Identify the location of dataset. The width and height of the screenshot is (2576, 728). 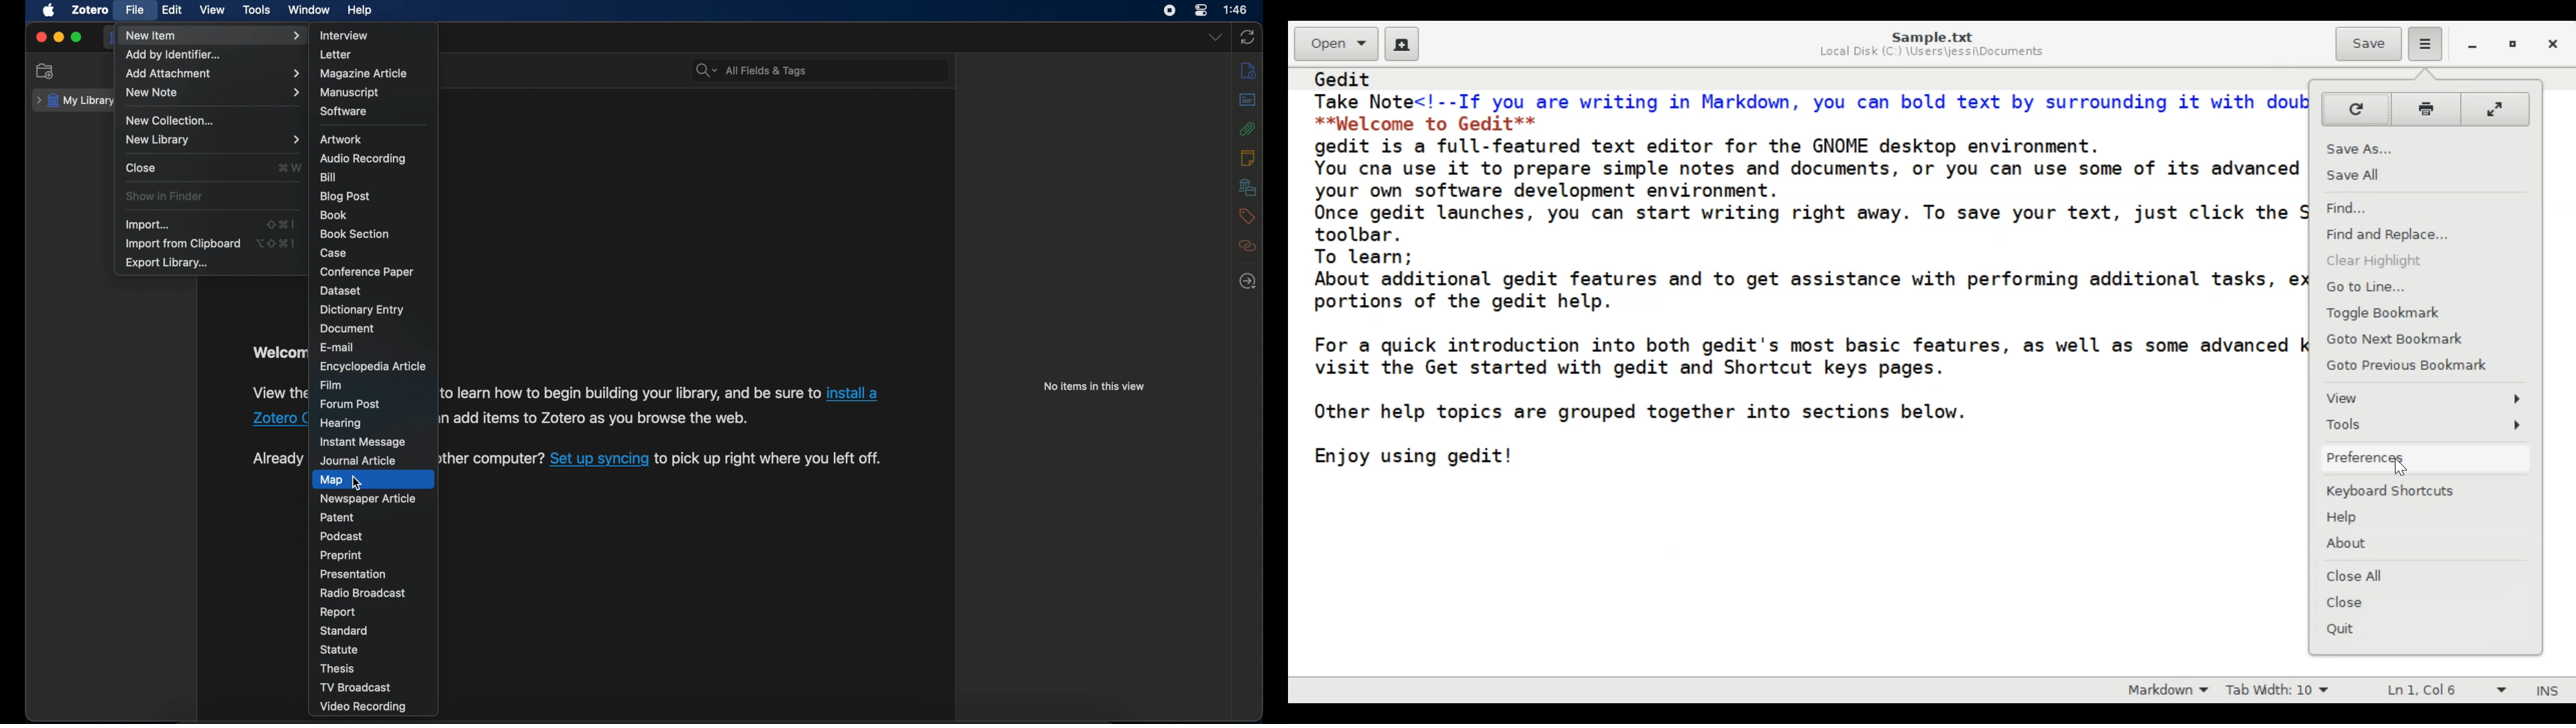
(341, 290).